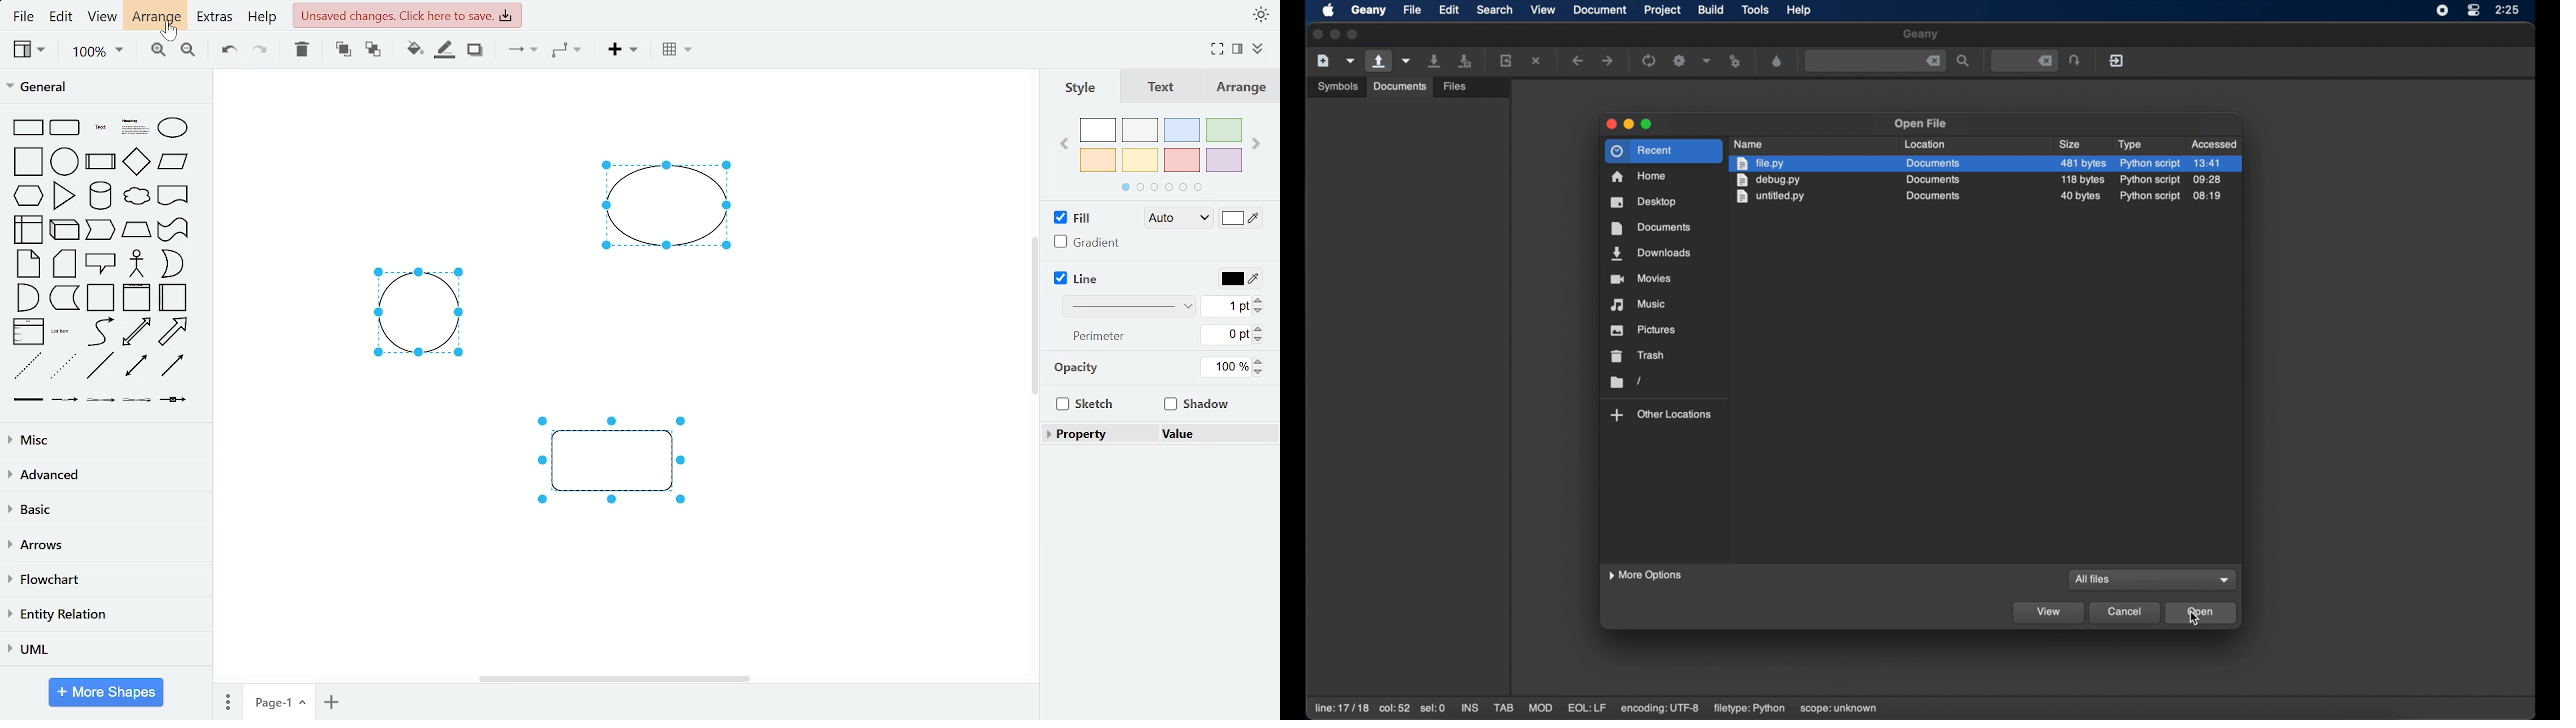 Image resolution: width=2576 pixels, height=728 pixels. I want to click on horizontal scrollbar, so click(614, 679).